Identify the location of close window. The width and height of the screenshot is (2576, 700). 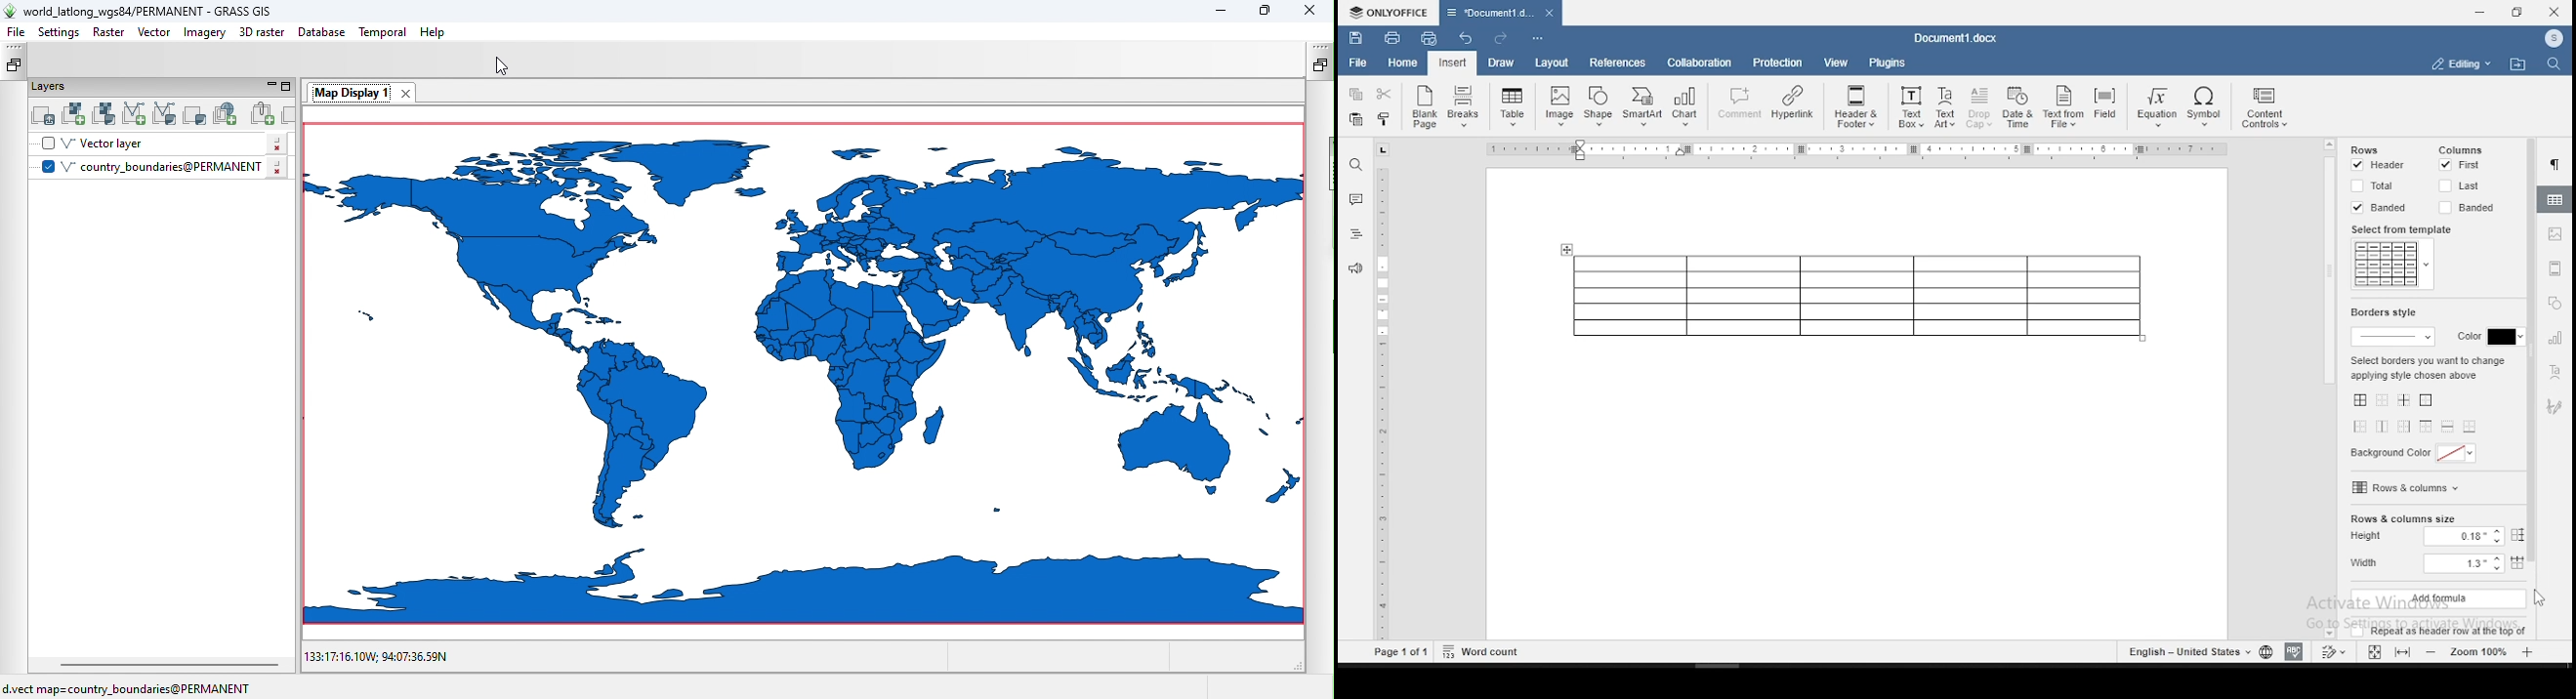
(2555, 13).